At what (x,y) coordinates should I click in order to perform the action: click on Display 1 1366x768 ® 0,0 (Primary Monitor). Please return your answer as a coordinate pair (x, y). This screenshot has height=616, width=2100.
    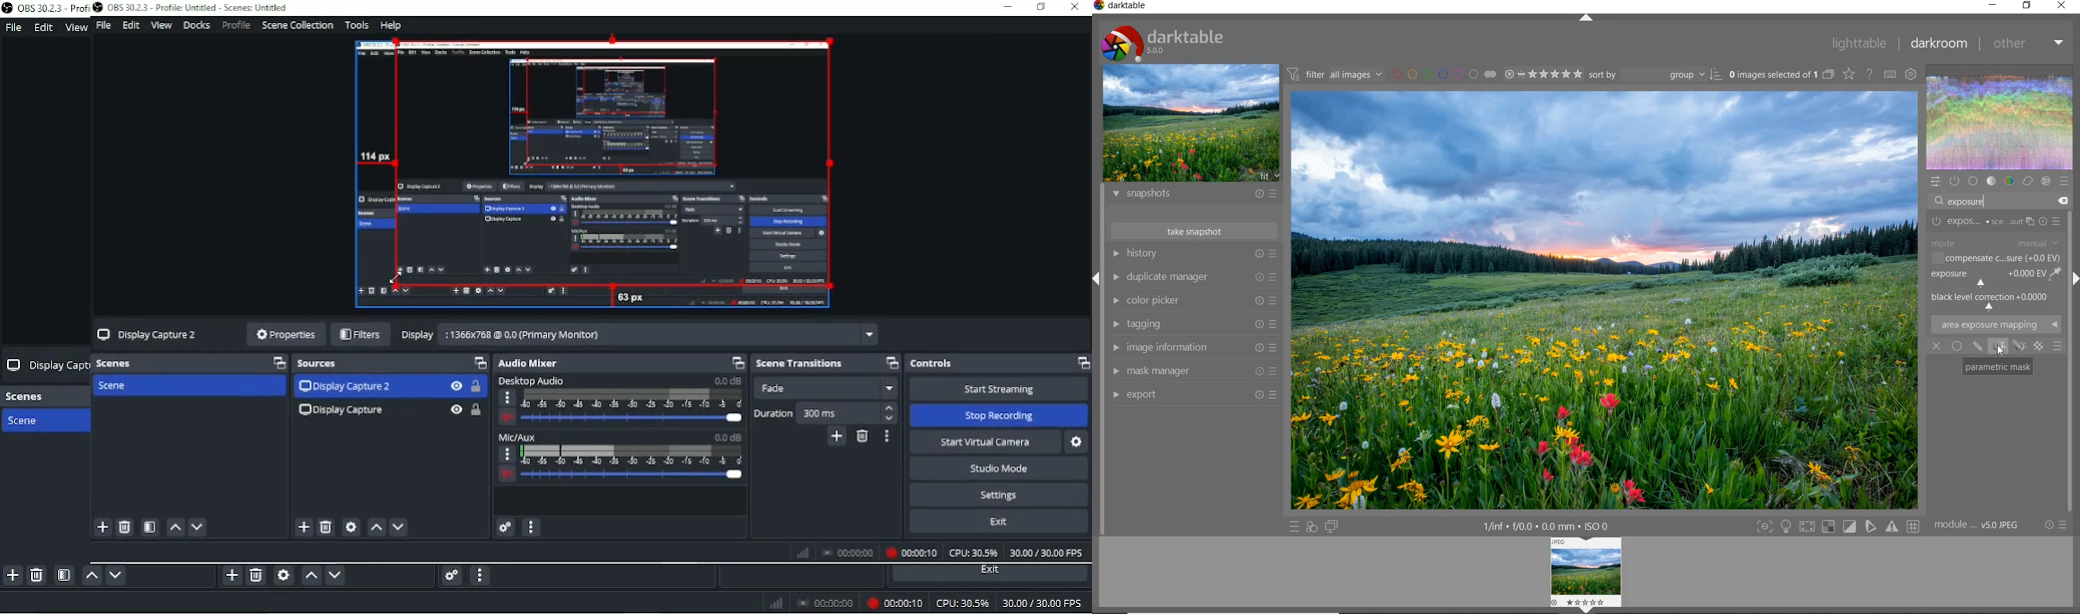
    Looking at the image, I should click on (639, 334).